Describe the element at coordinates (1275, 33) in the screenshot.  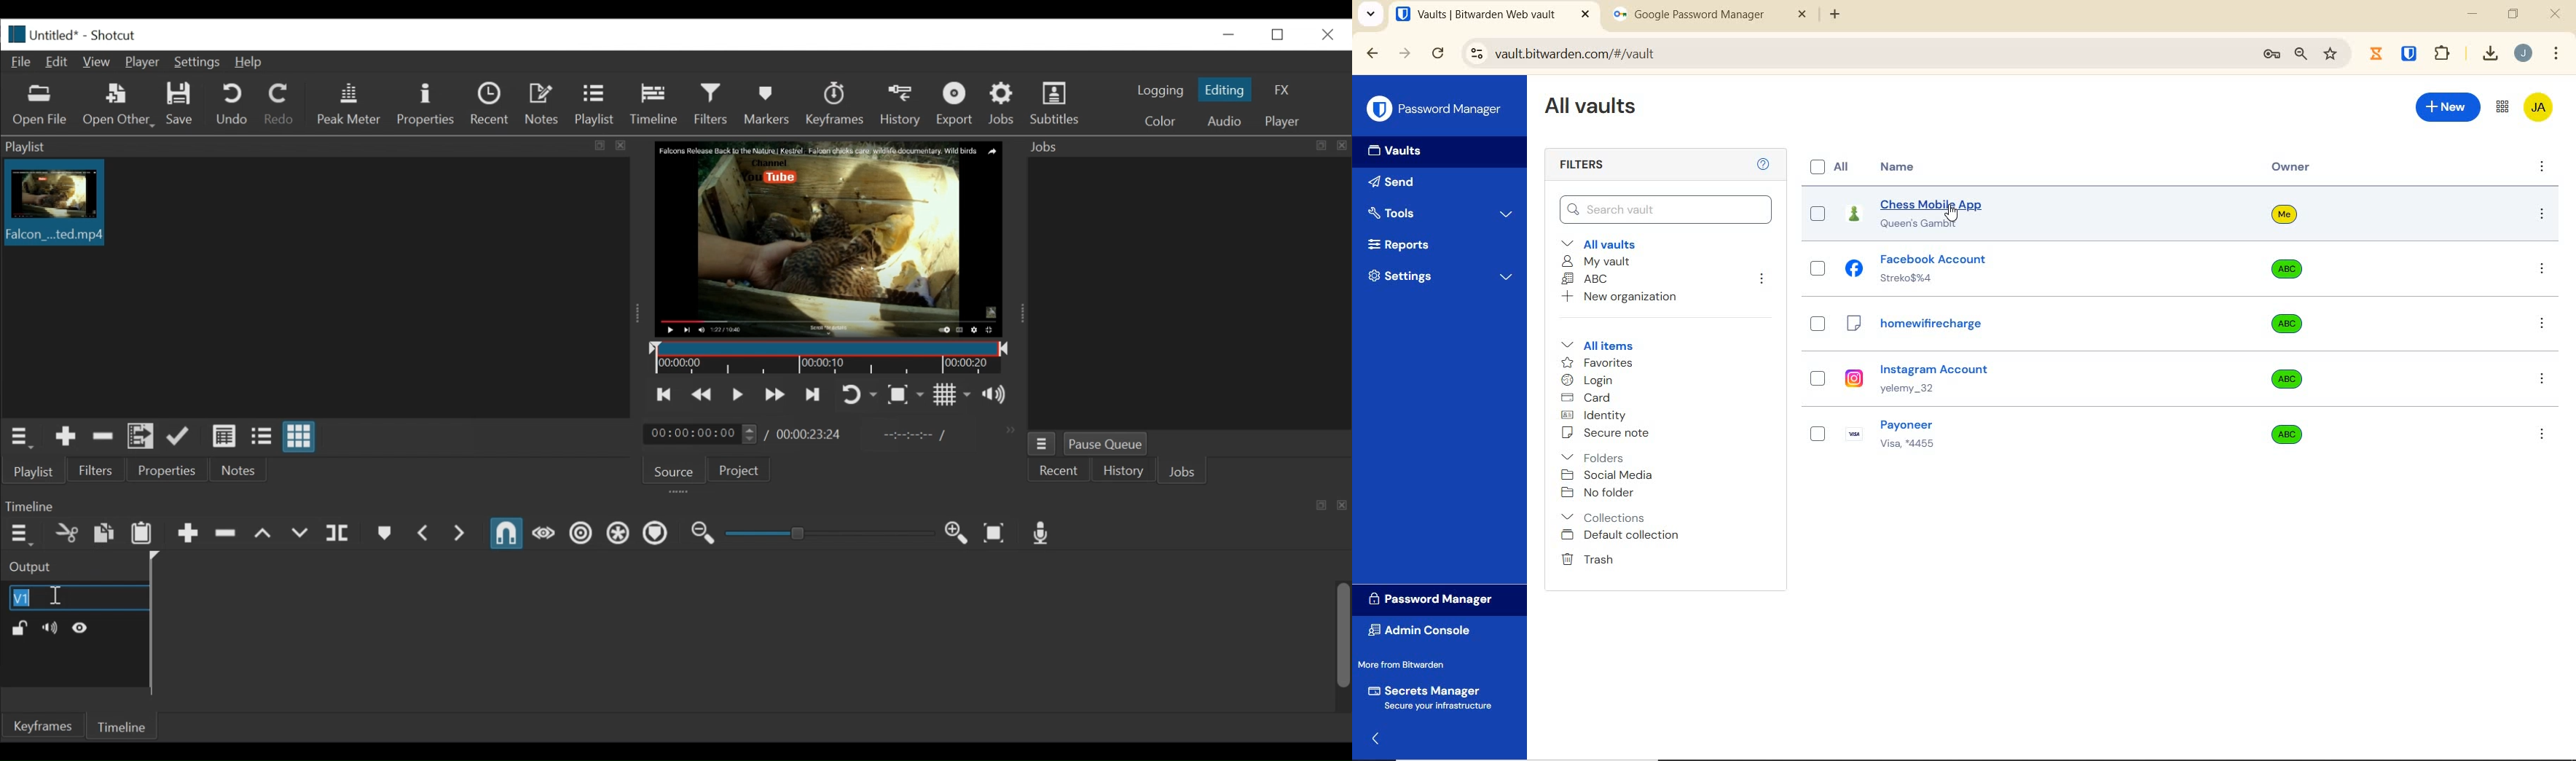
I see `Restore` at that location.